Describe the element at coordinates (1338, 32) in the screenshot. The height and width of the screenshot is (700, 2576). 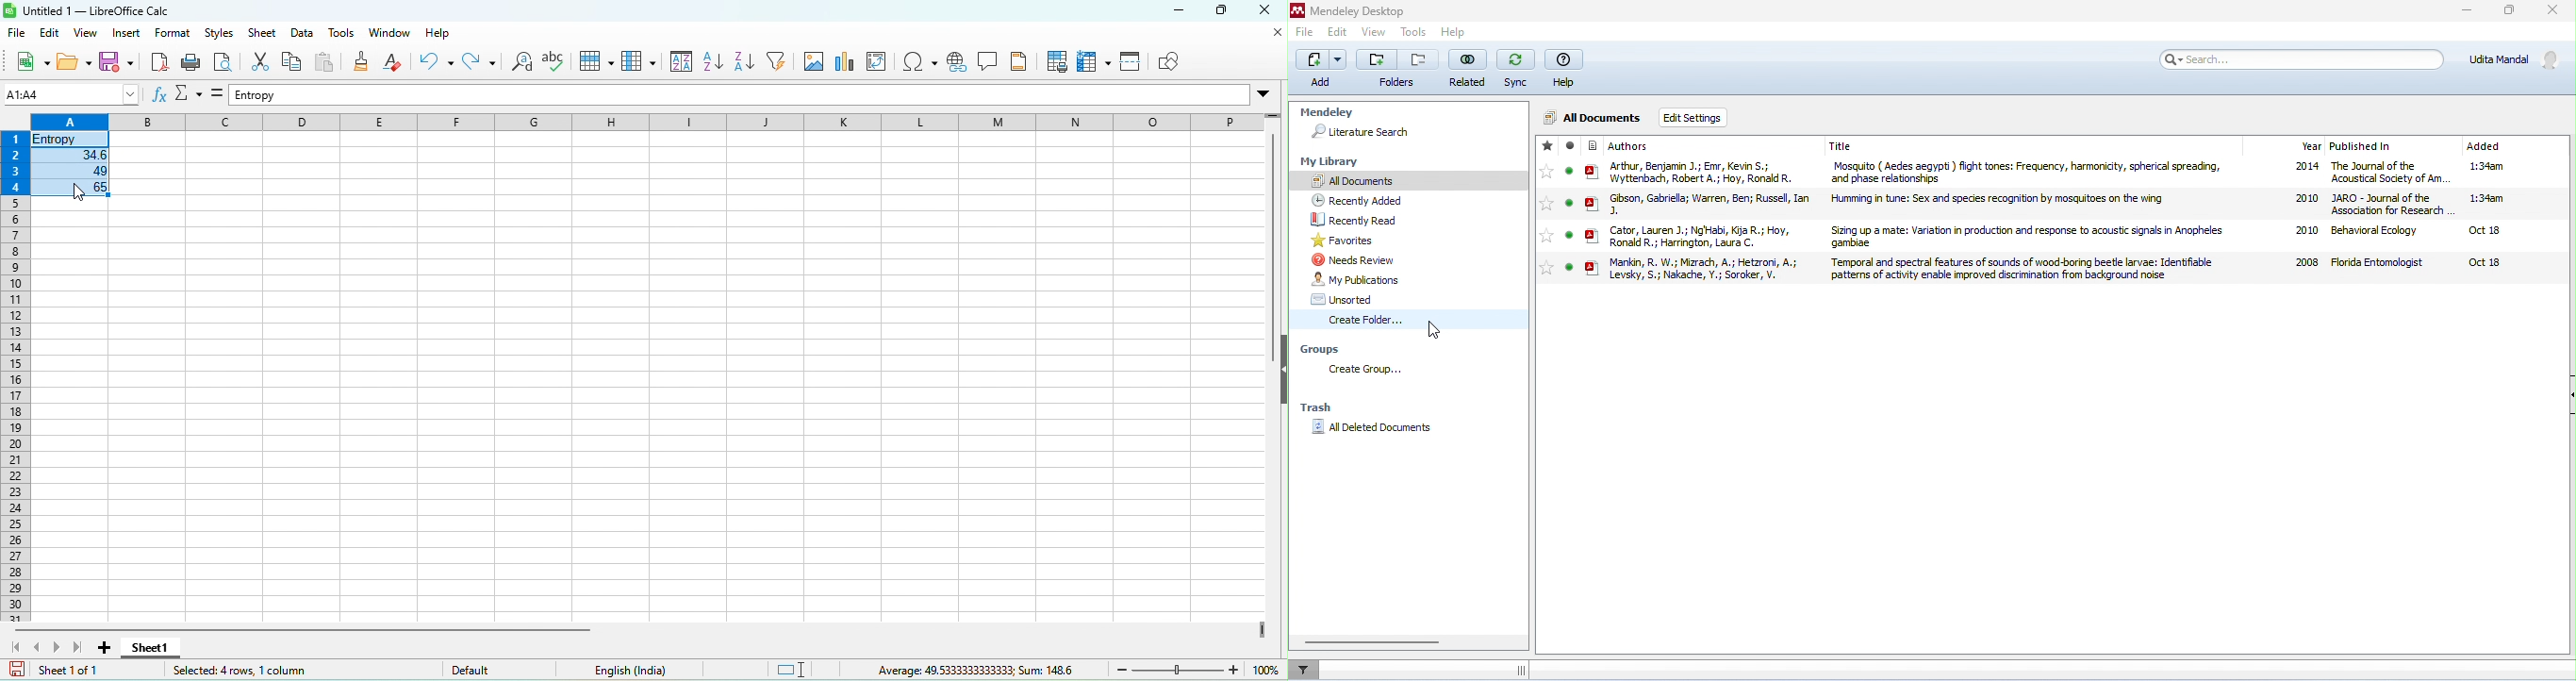
I see `edit` at that location.